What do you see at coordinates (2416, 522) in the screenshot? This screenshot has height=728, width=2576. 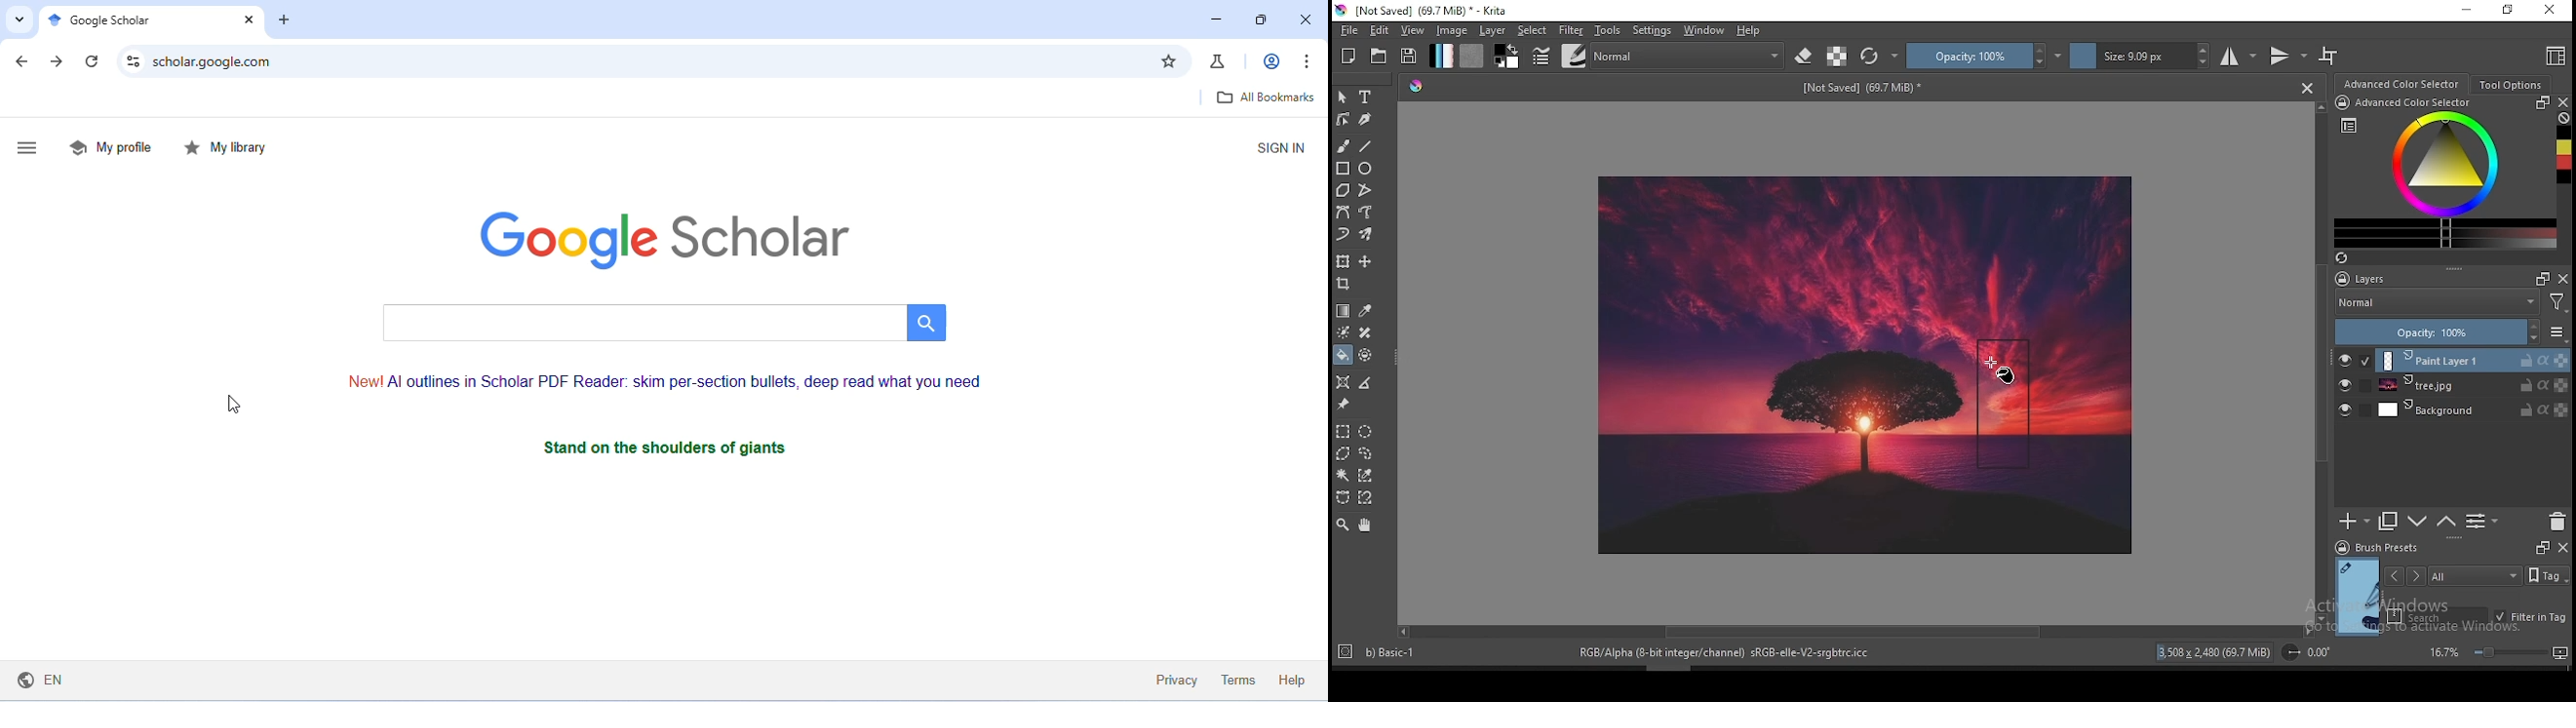 I see `move layer one step down` at bounding box center [2416, 522].